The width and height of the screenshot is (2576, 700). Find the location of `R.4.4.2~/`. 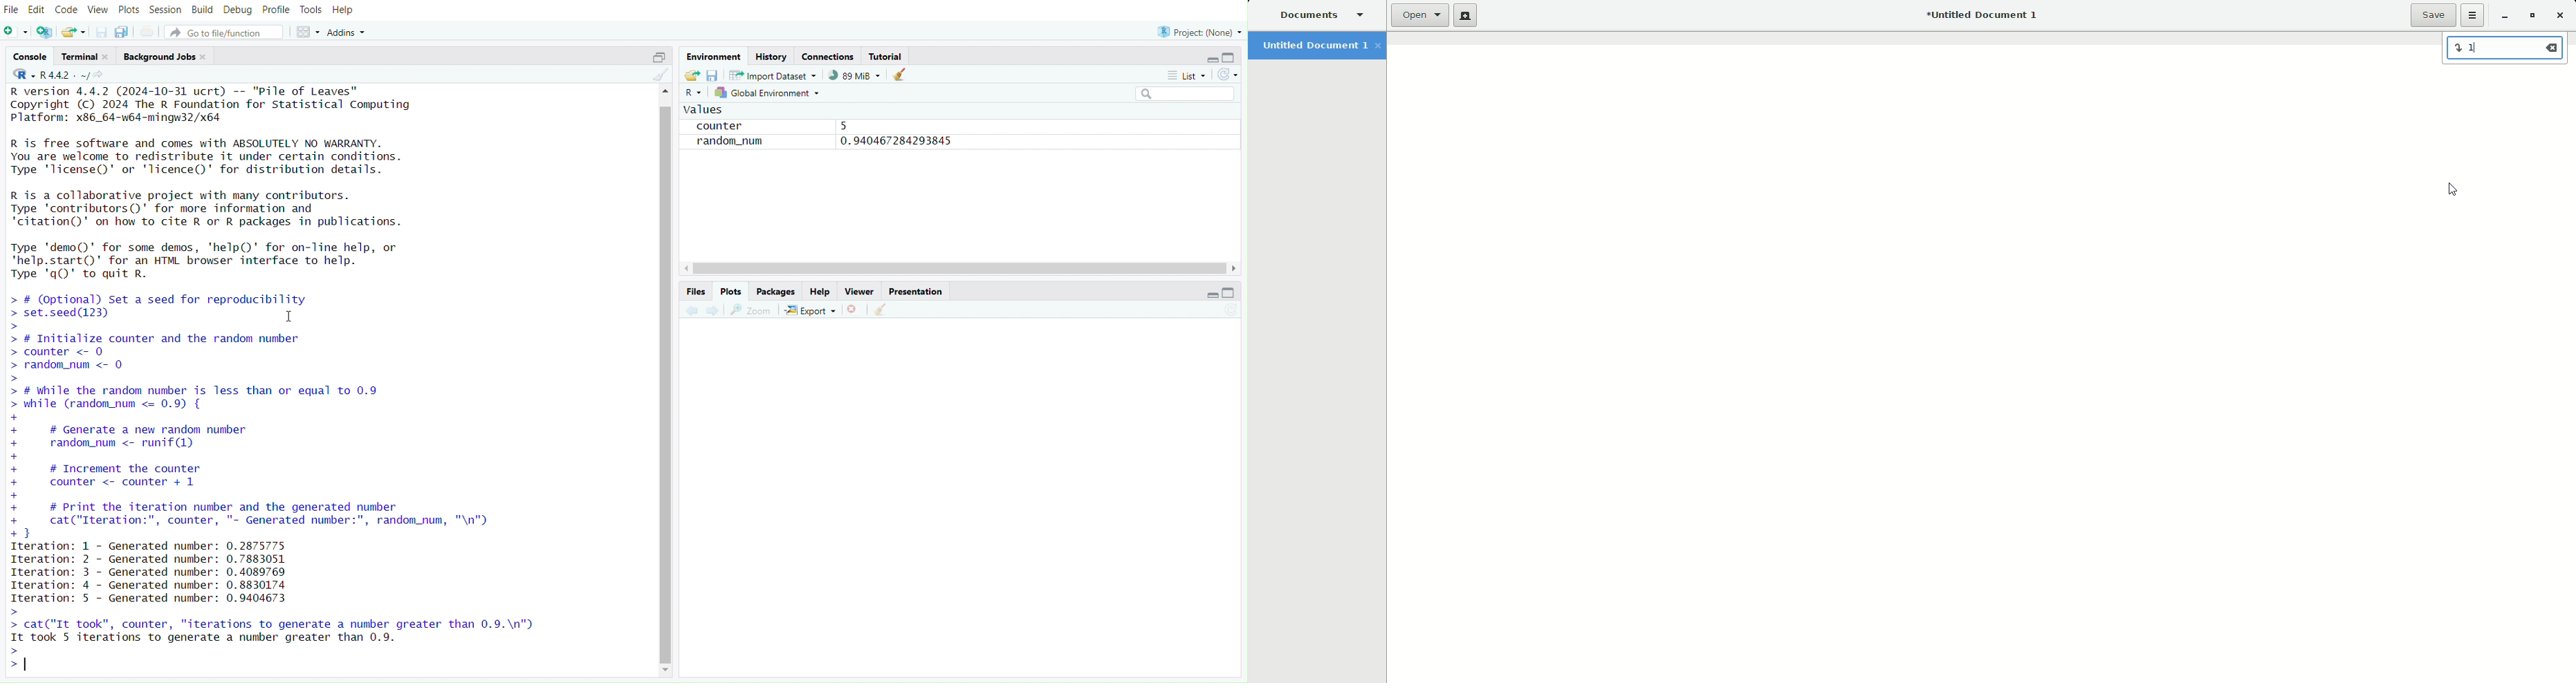

R.4.4.2~/ is located at coordinates (66, 75).